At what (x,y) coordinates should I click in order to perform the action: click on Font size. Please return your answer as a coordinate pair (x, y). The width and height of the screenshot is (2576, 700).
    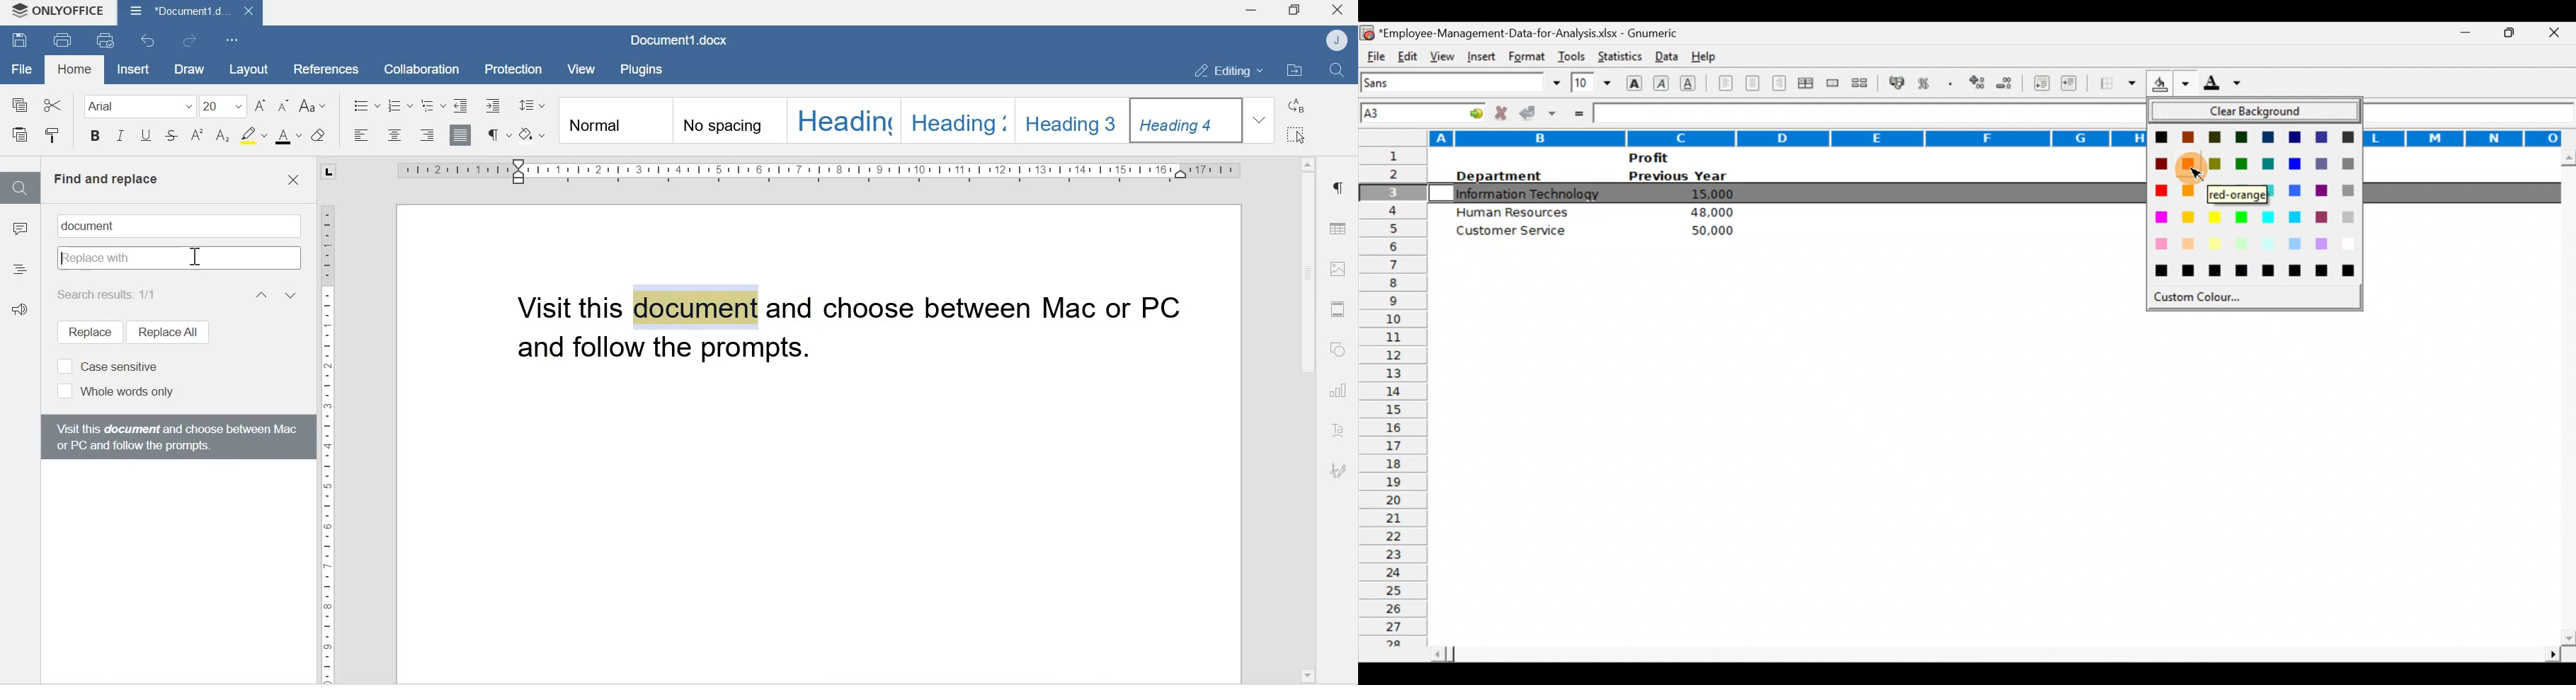
    Looking at the image, I should click on (1591, 82).